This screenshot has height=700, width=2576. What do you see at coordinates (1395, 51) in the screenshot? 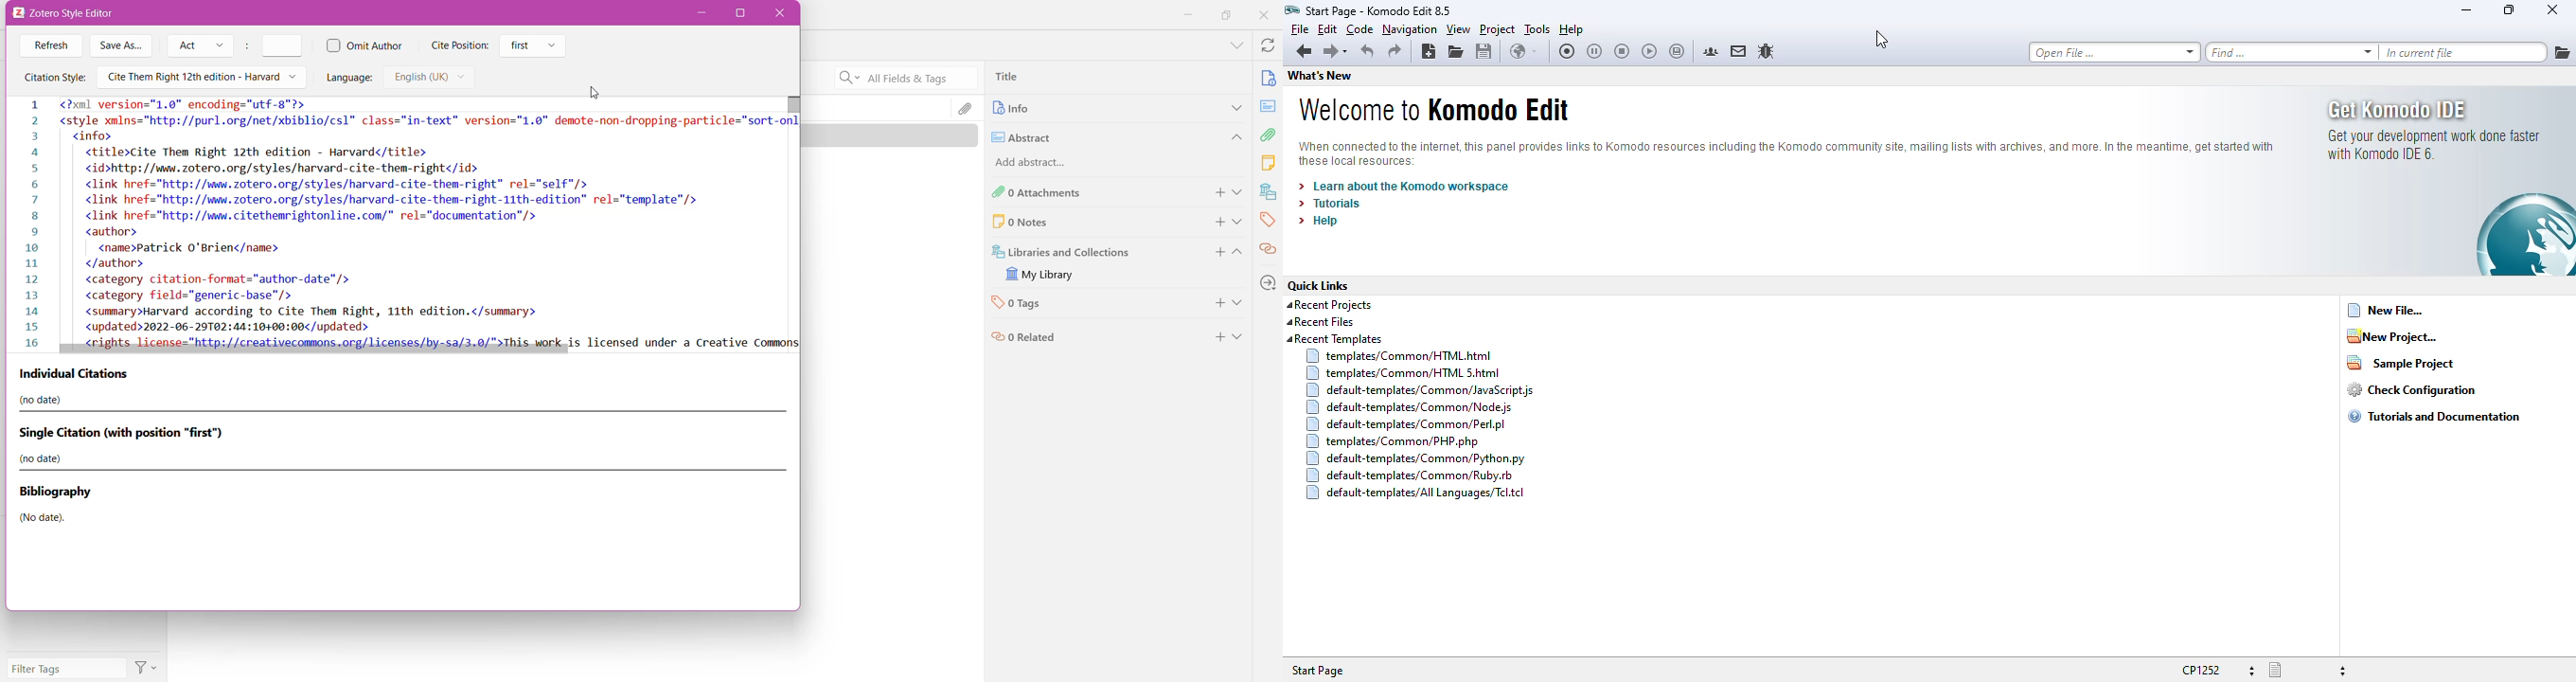
I see `redo last action` at bounding box center [1395, 51].